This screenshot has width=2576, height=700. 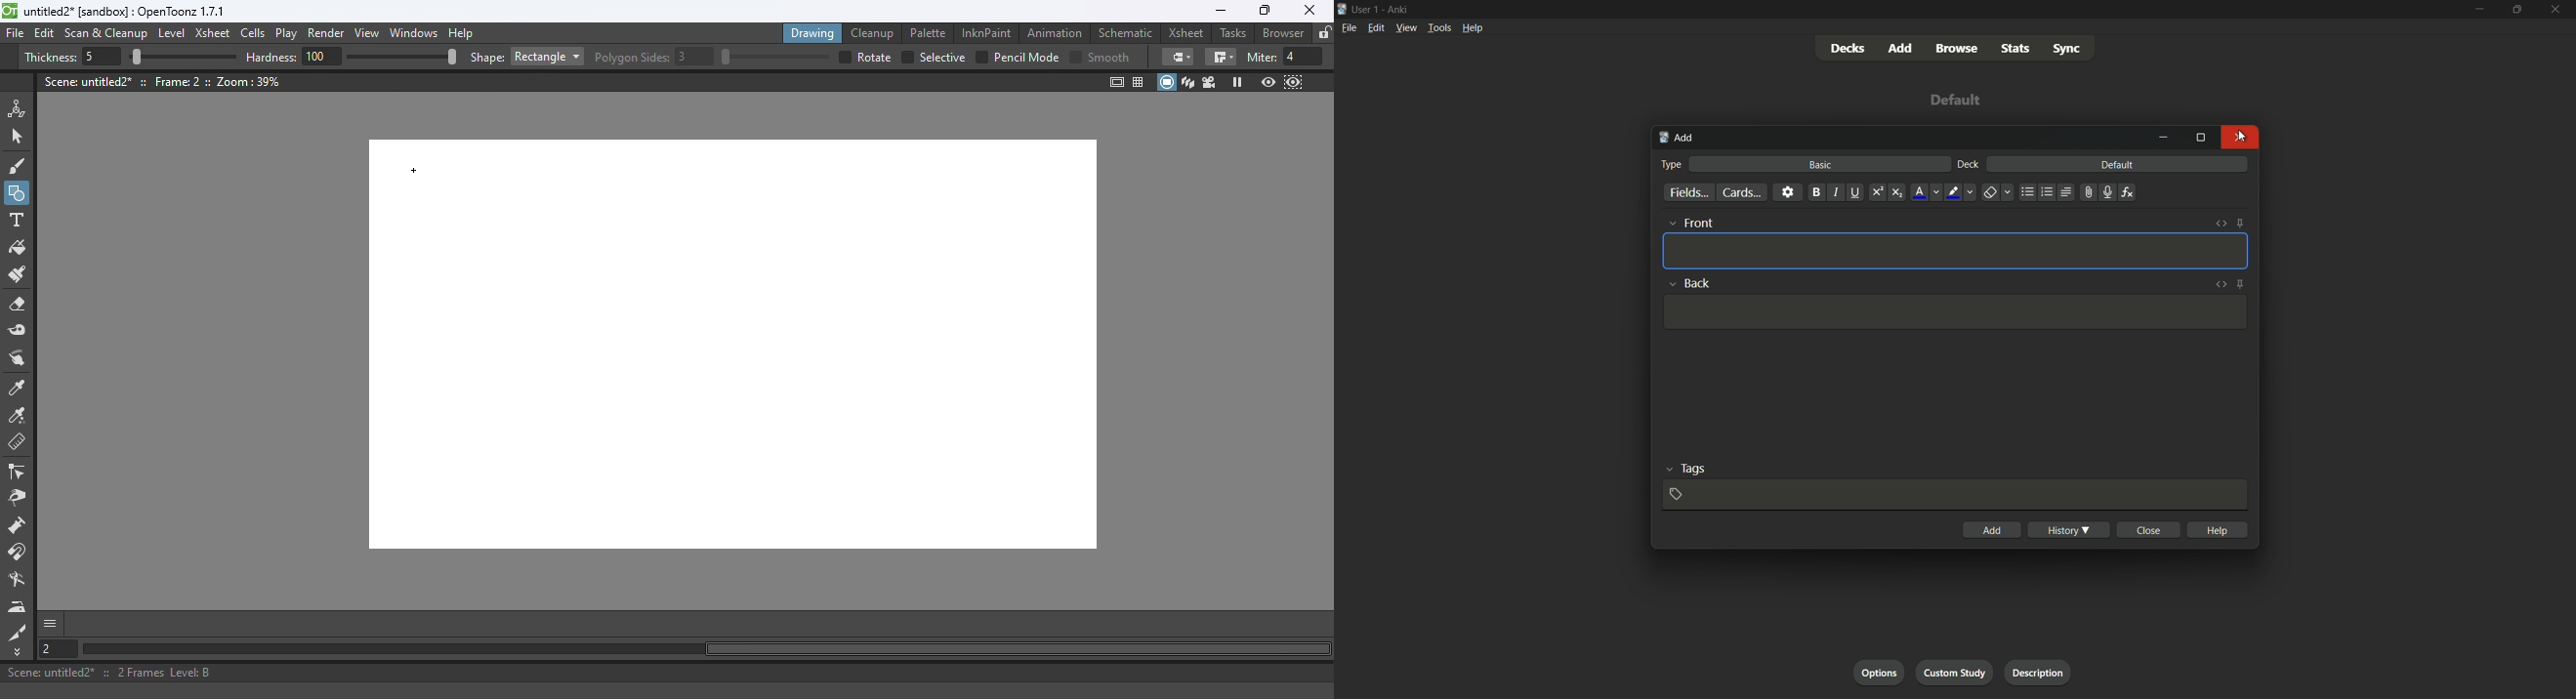 I want to click on app name, so click(x=1399, y=8).